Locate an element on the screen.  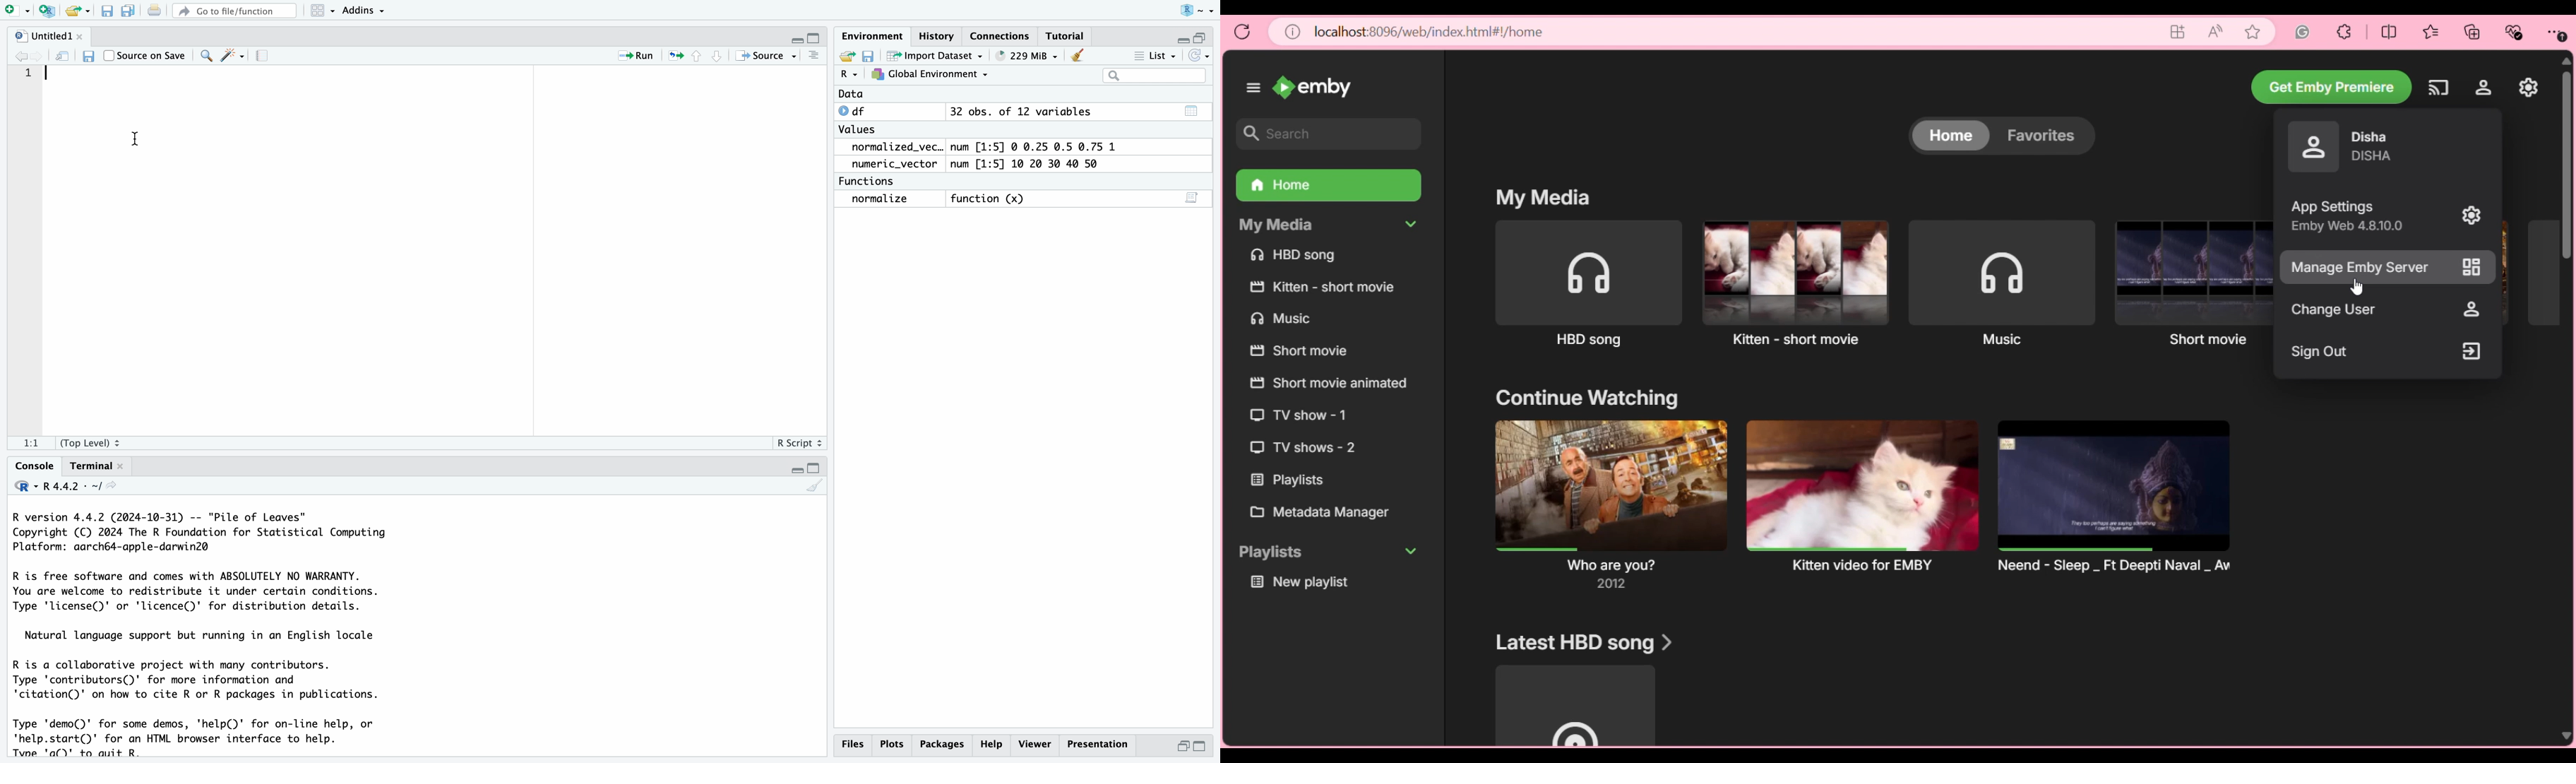
Presentation is located at coordinates (1099, 744).